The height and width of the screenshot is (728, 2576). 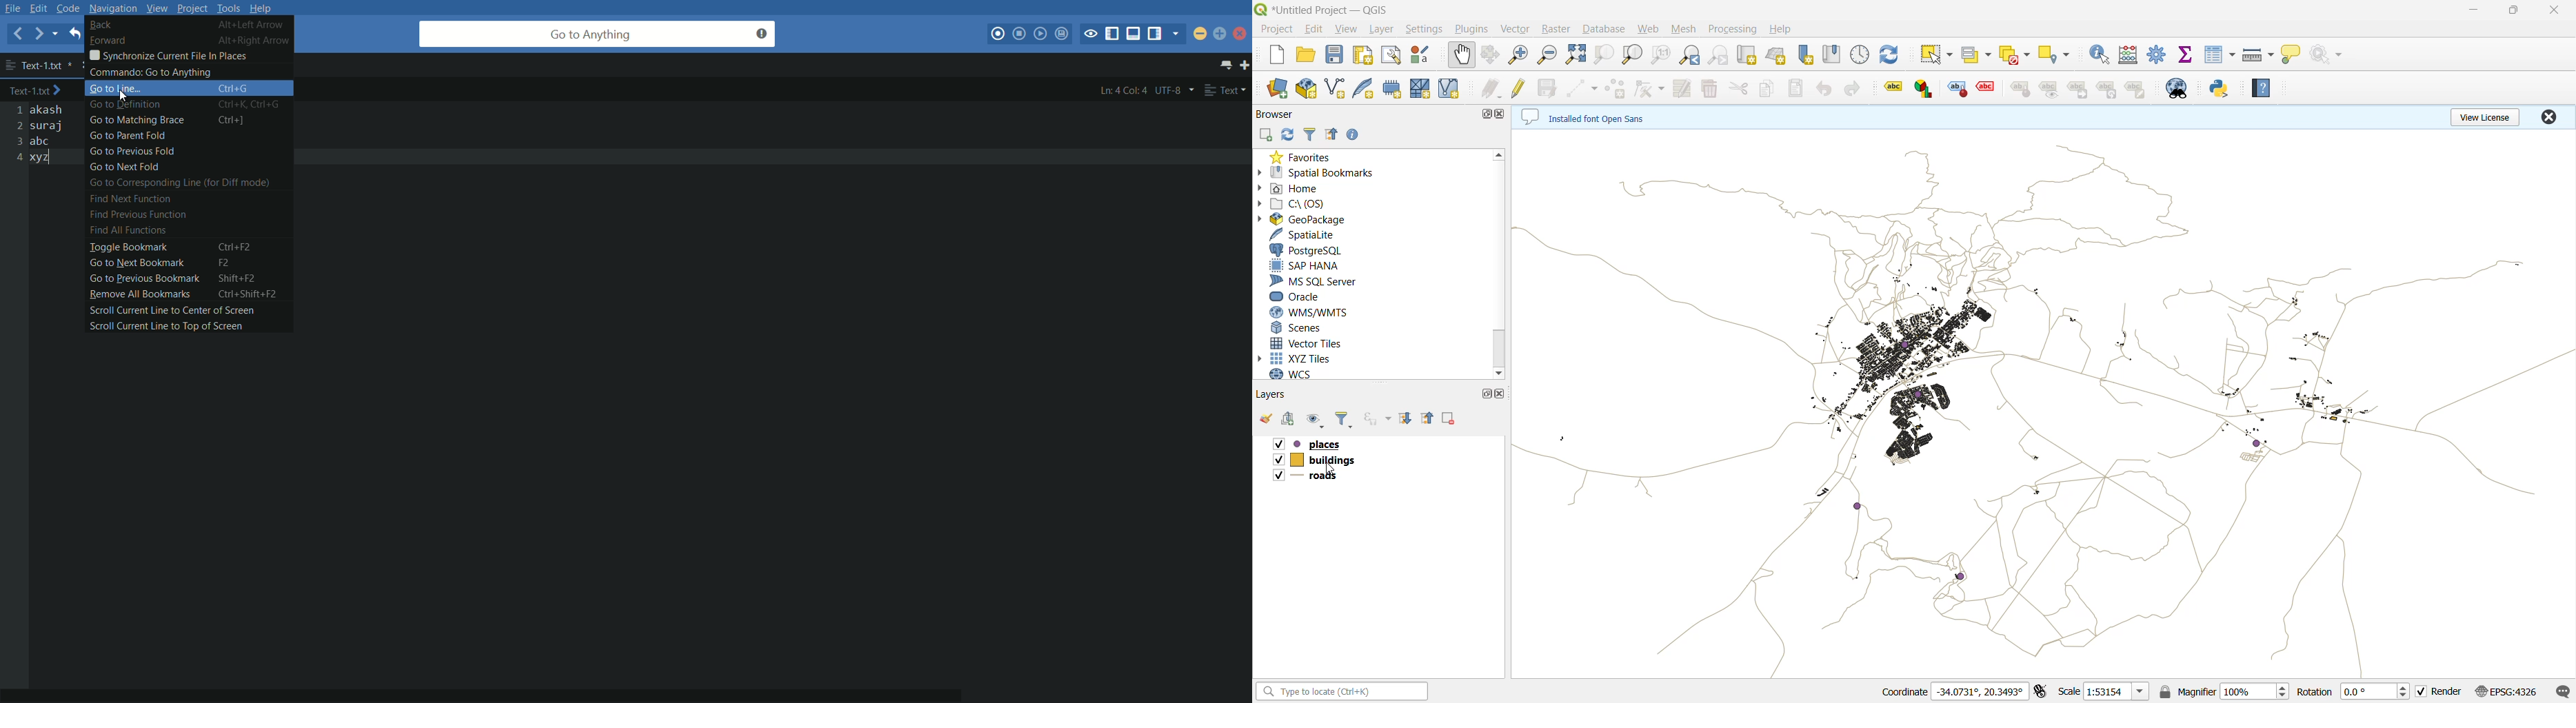 What do you see at coordinates (1313, 134) in the screenshot?
I see `filter` at bounding box center [1313, 134].